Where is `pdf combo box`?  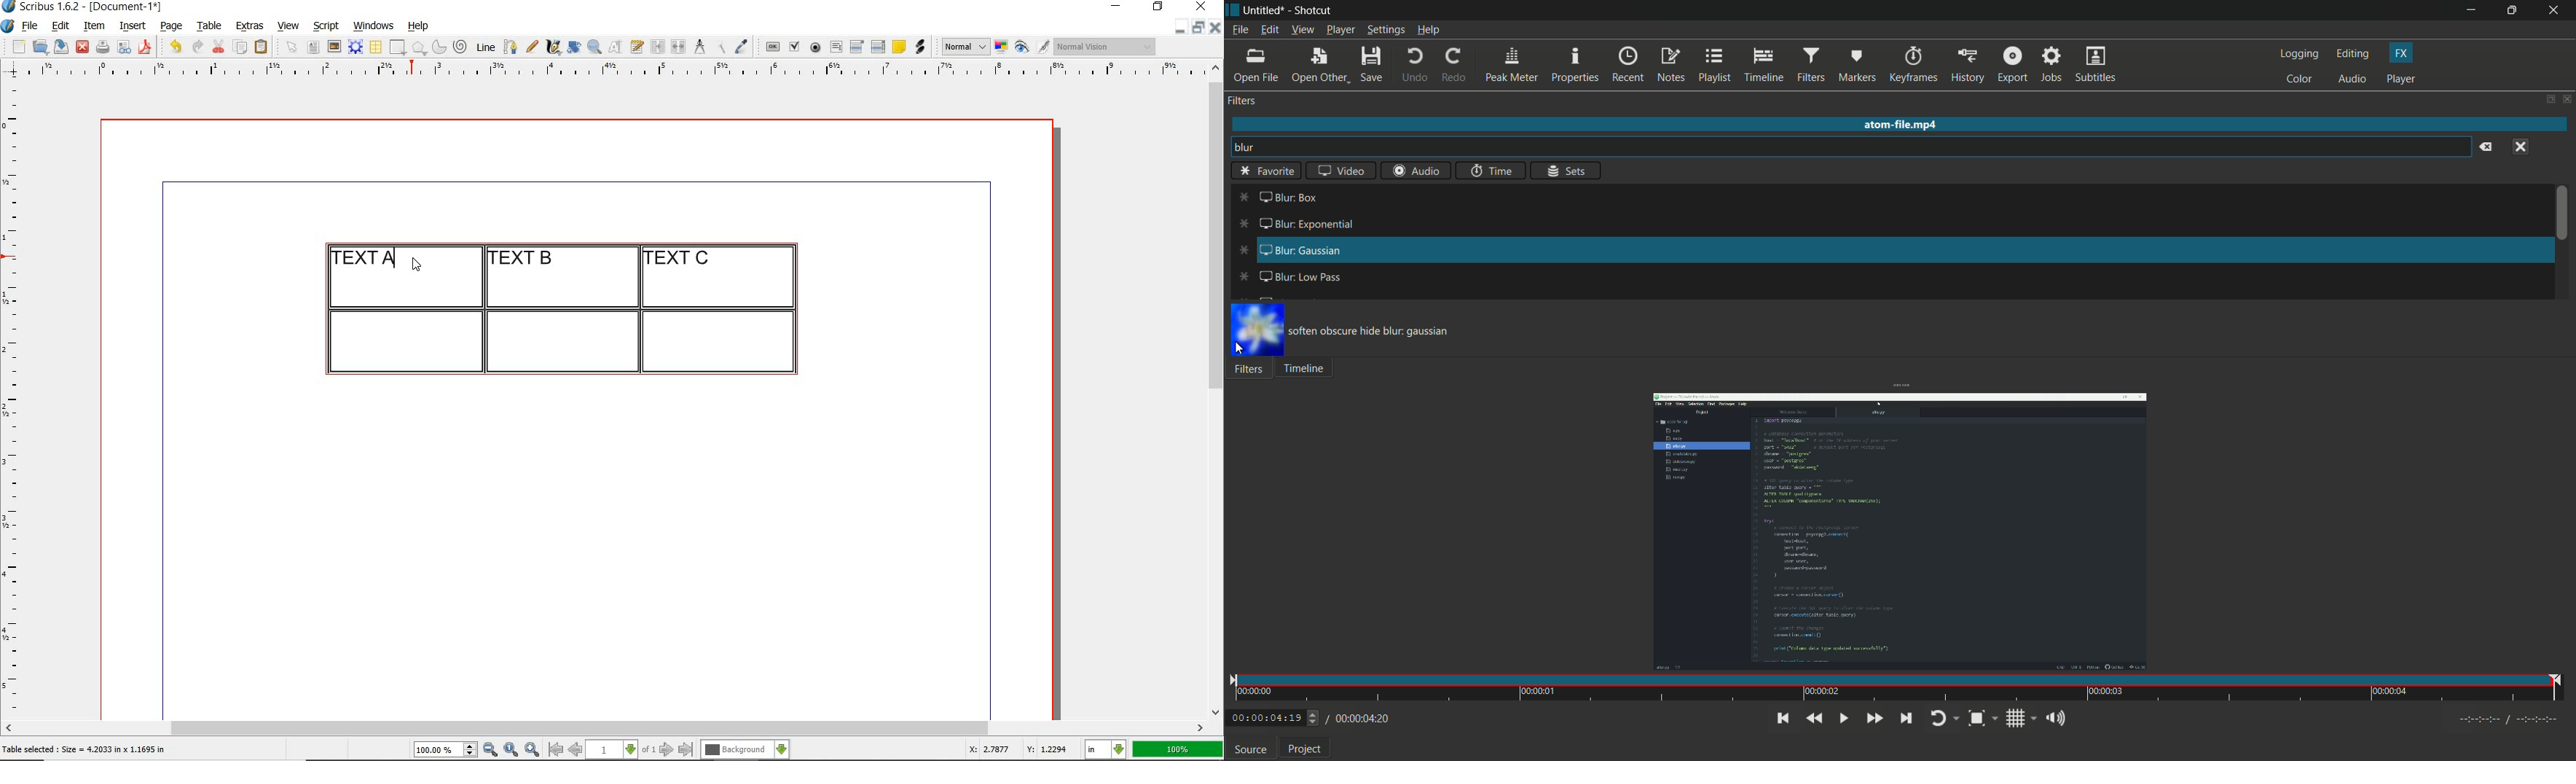
pdf combo box is located at coordinates (857, 46).